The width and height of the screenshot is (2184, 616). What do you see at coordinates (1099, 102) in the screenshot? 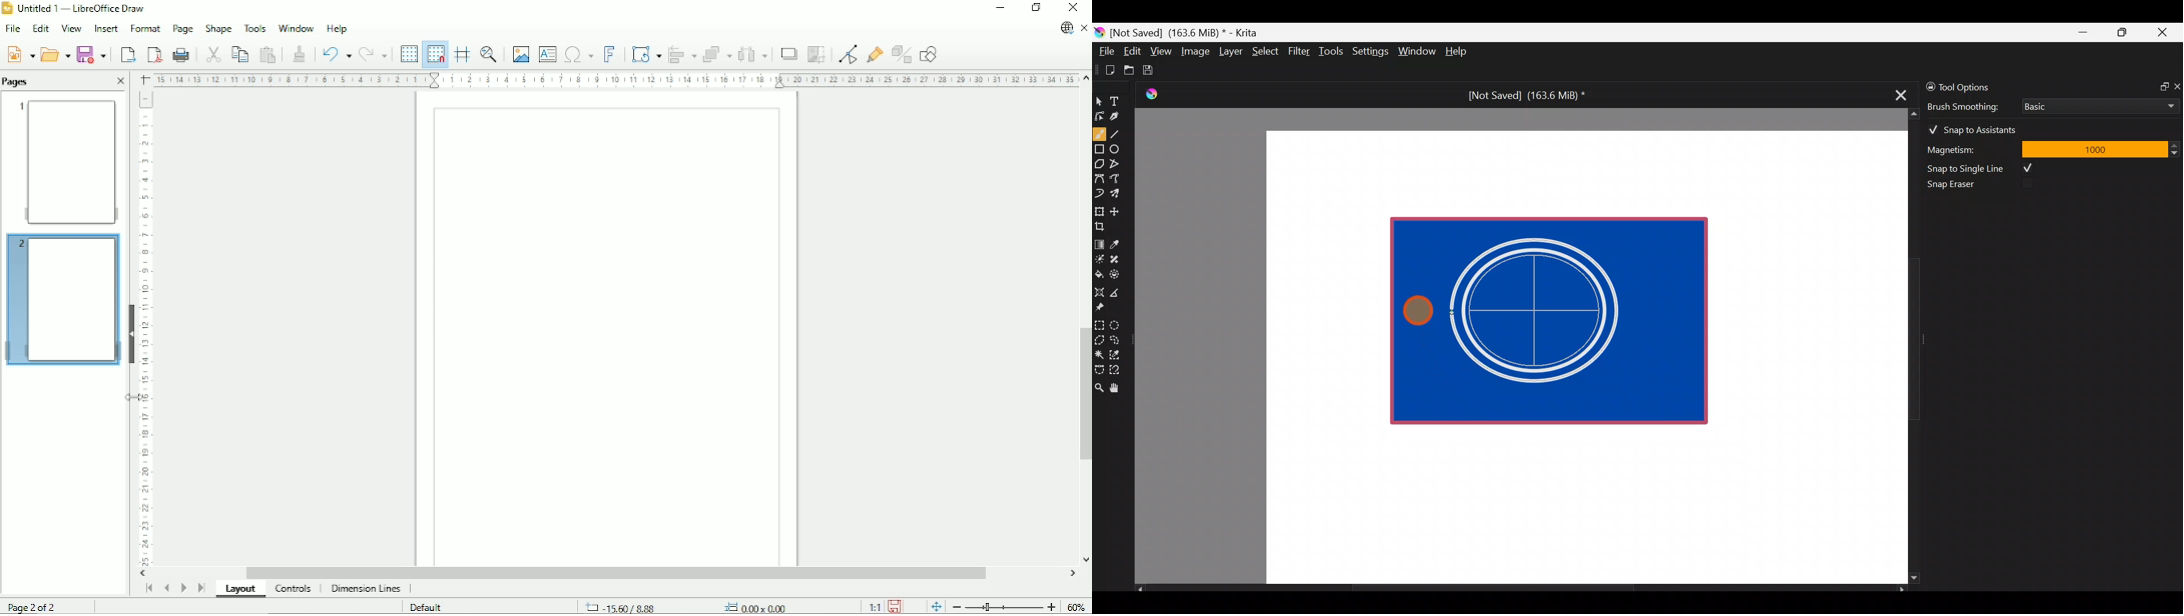
I see `Select shapes tool` at bounding box center [1099, 102].